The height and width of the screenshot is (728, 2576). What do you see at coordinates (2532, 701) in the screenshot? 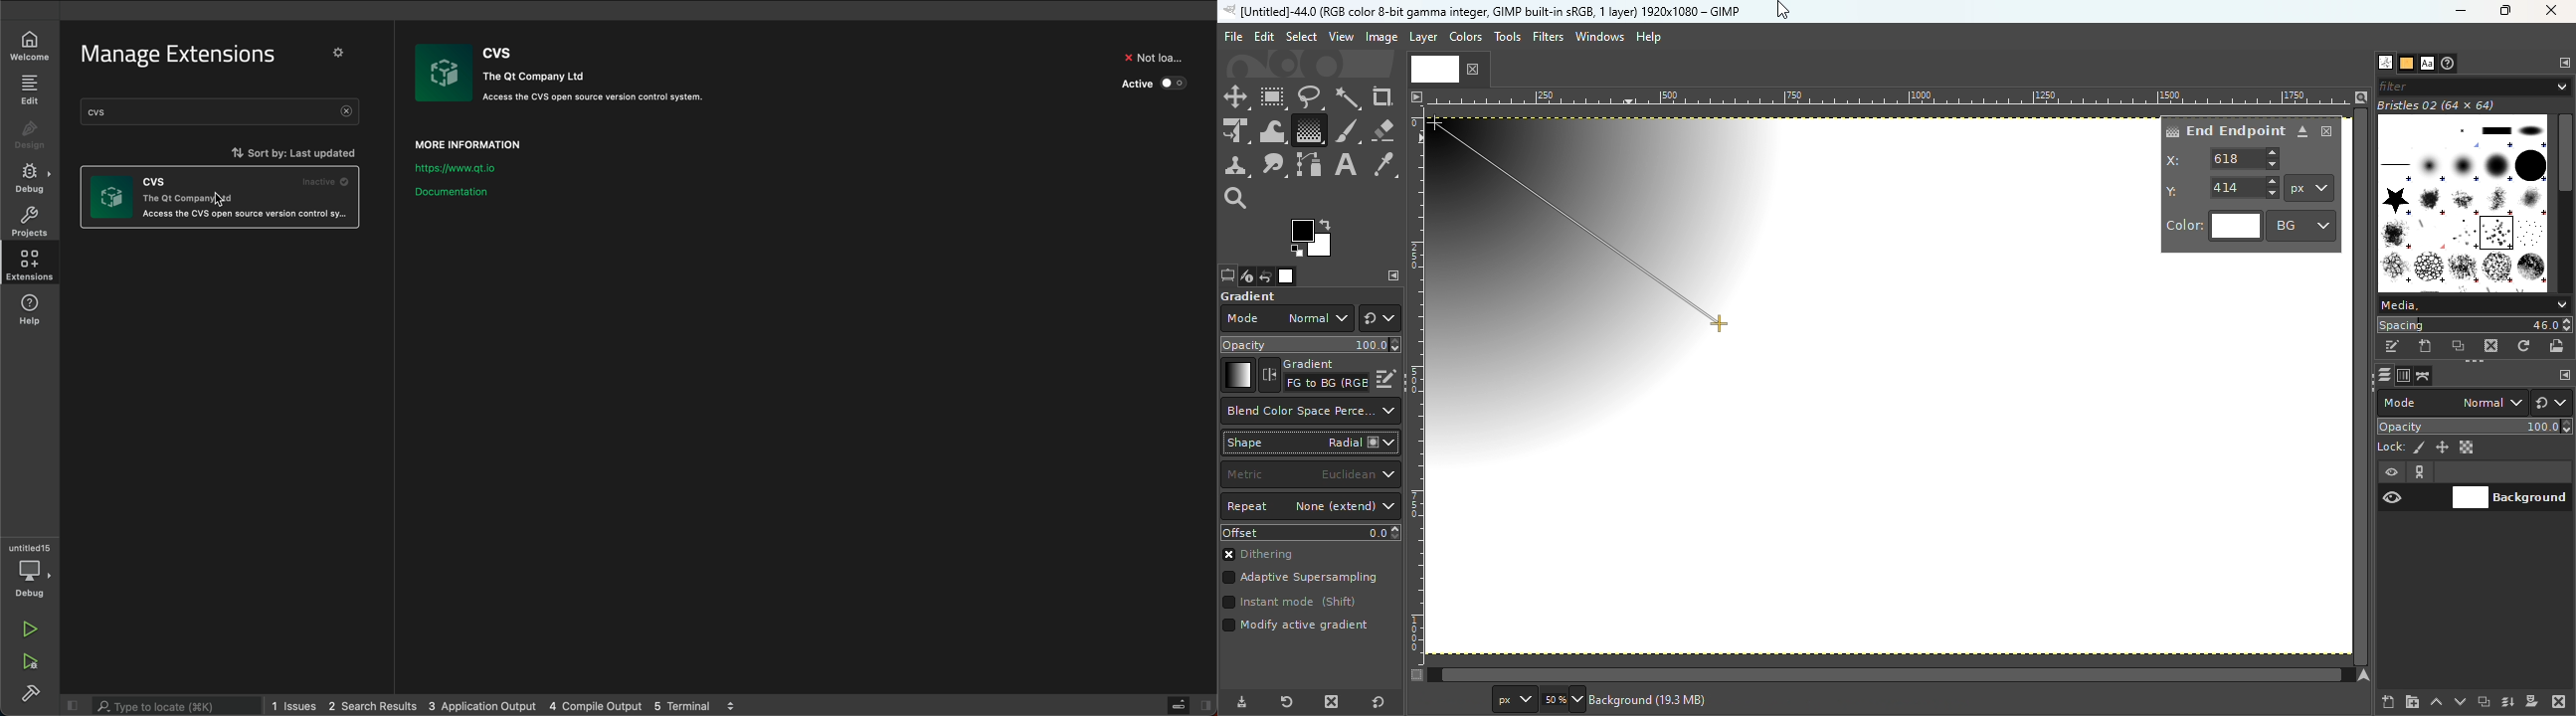
I see `Add a mask that allows non destructive editing of transperency` at bounding box center [2532, 701].